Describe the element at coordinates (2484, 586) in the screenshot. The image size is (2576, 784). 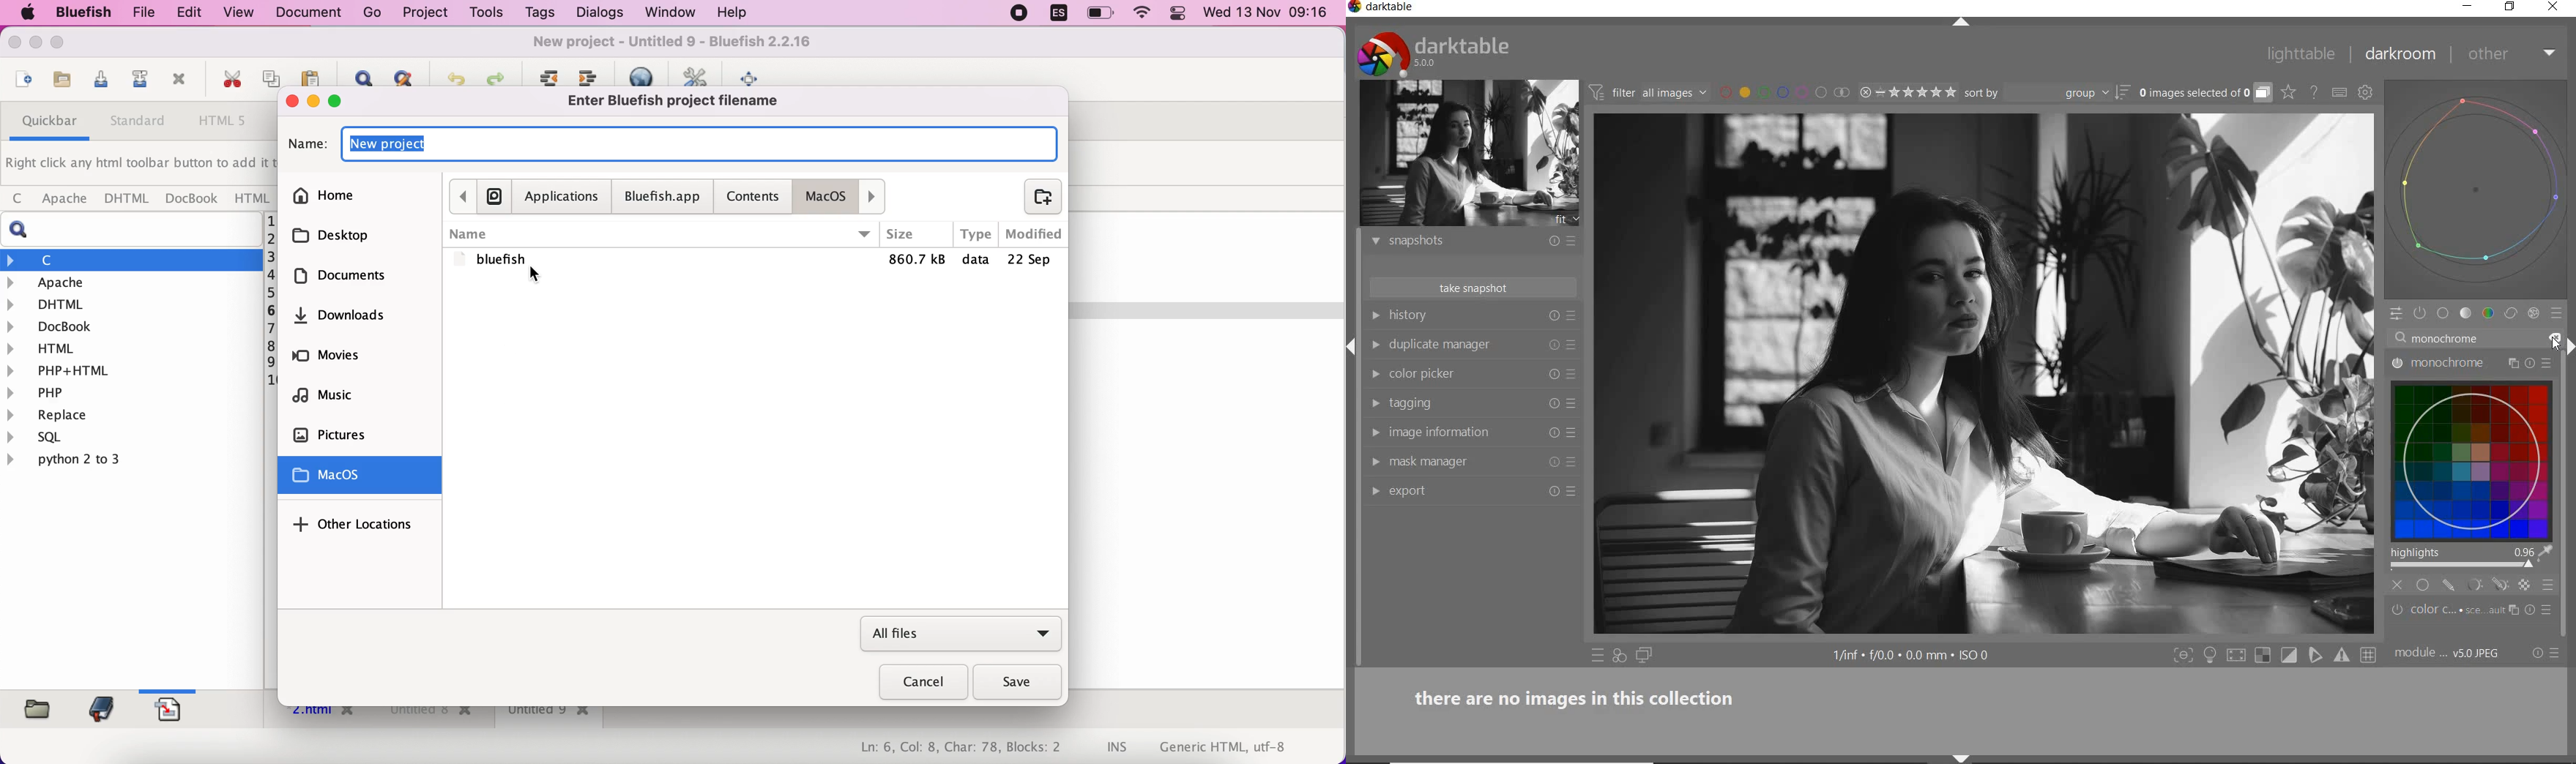
I see `mask option` at that location.